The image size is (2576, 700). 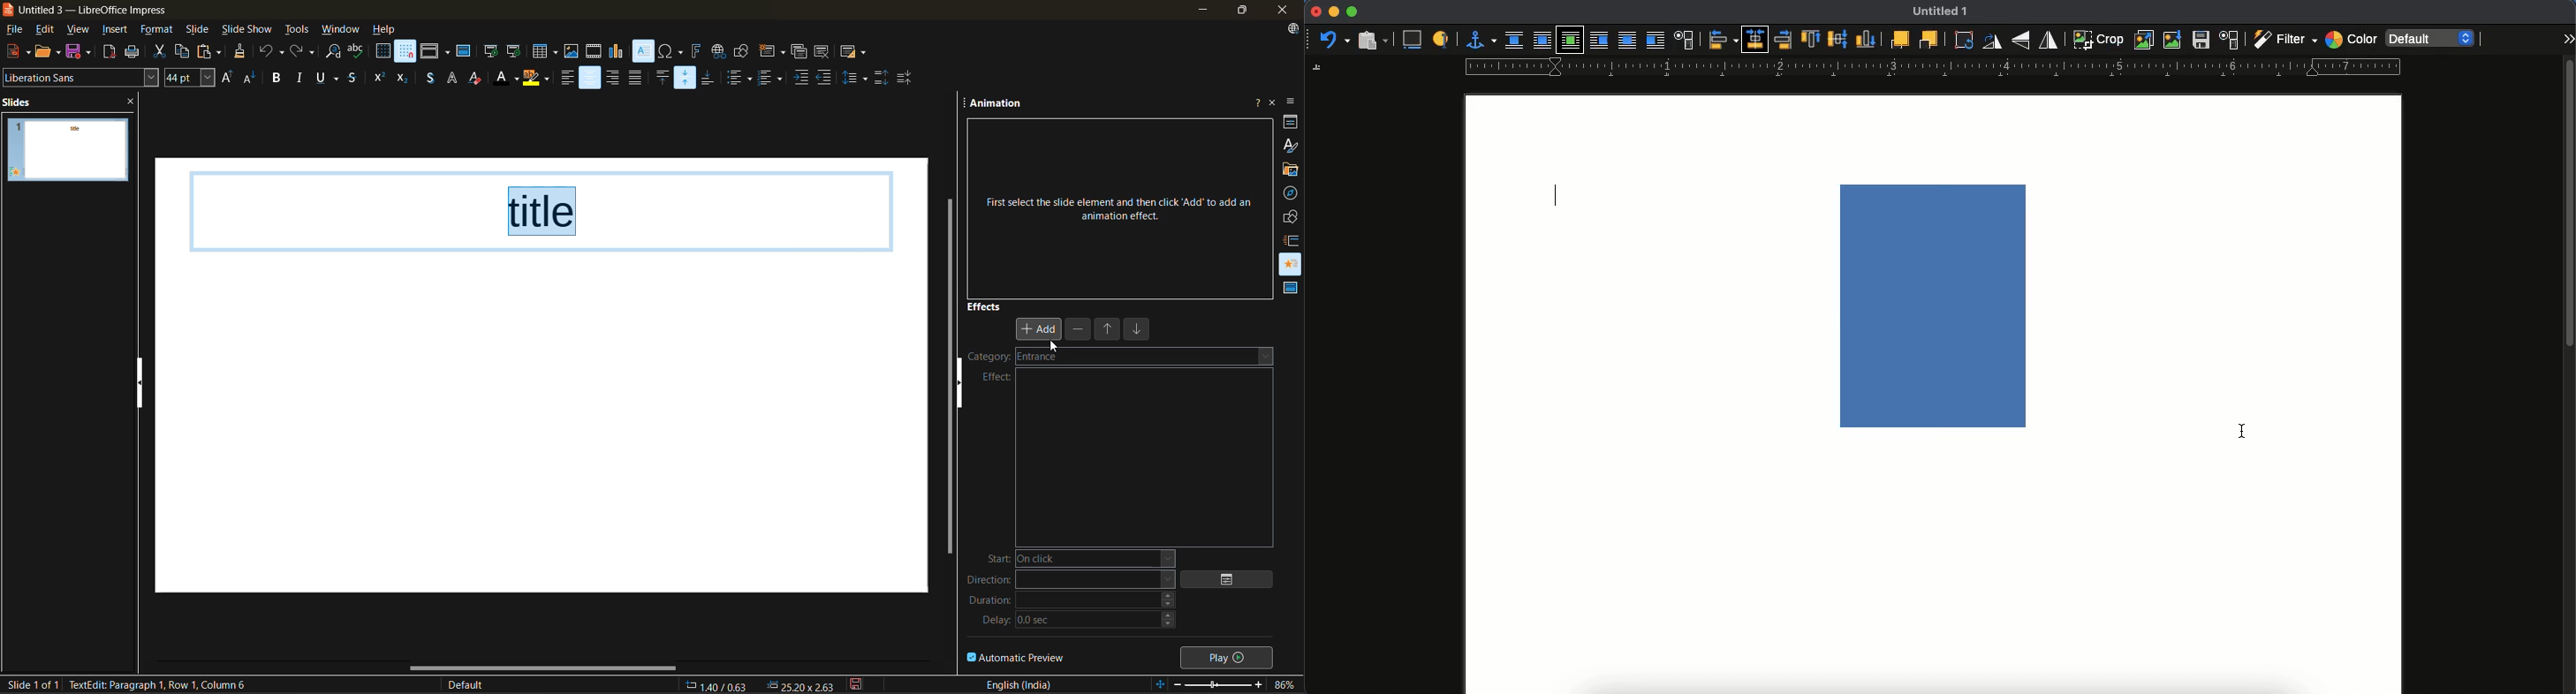 I want to click on format, so click(x=157, y=31).